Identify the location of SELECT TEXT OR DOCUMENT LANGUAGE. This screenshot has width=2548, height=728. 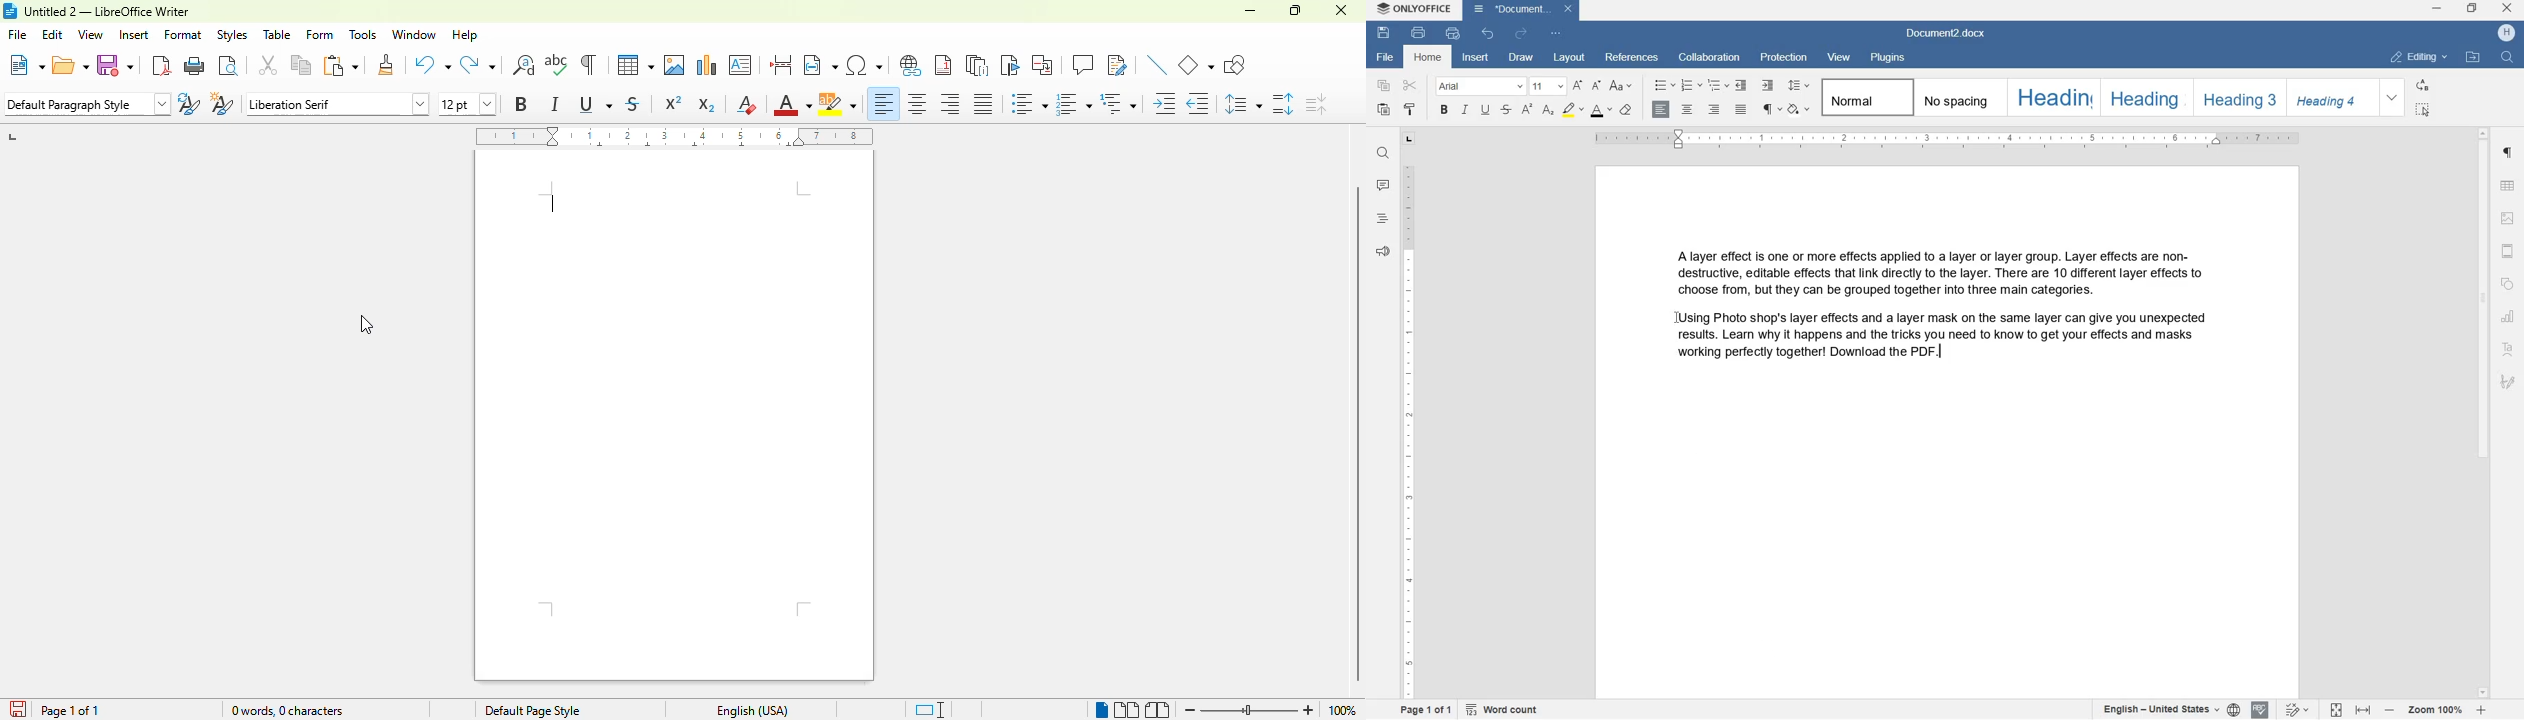
(2172, 710).